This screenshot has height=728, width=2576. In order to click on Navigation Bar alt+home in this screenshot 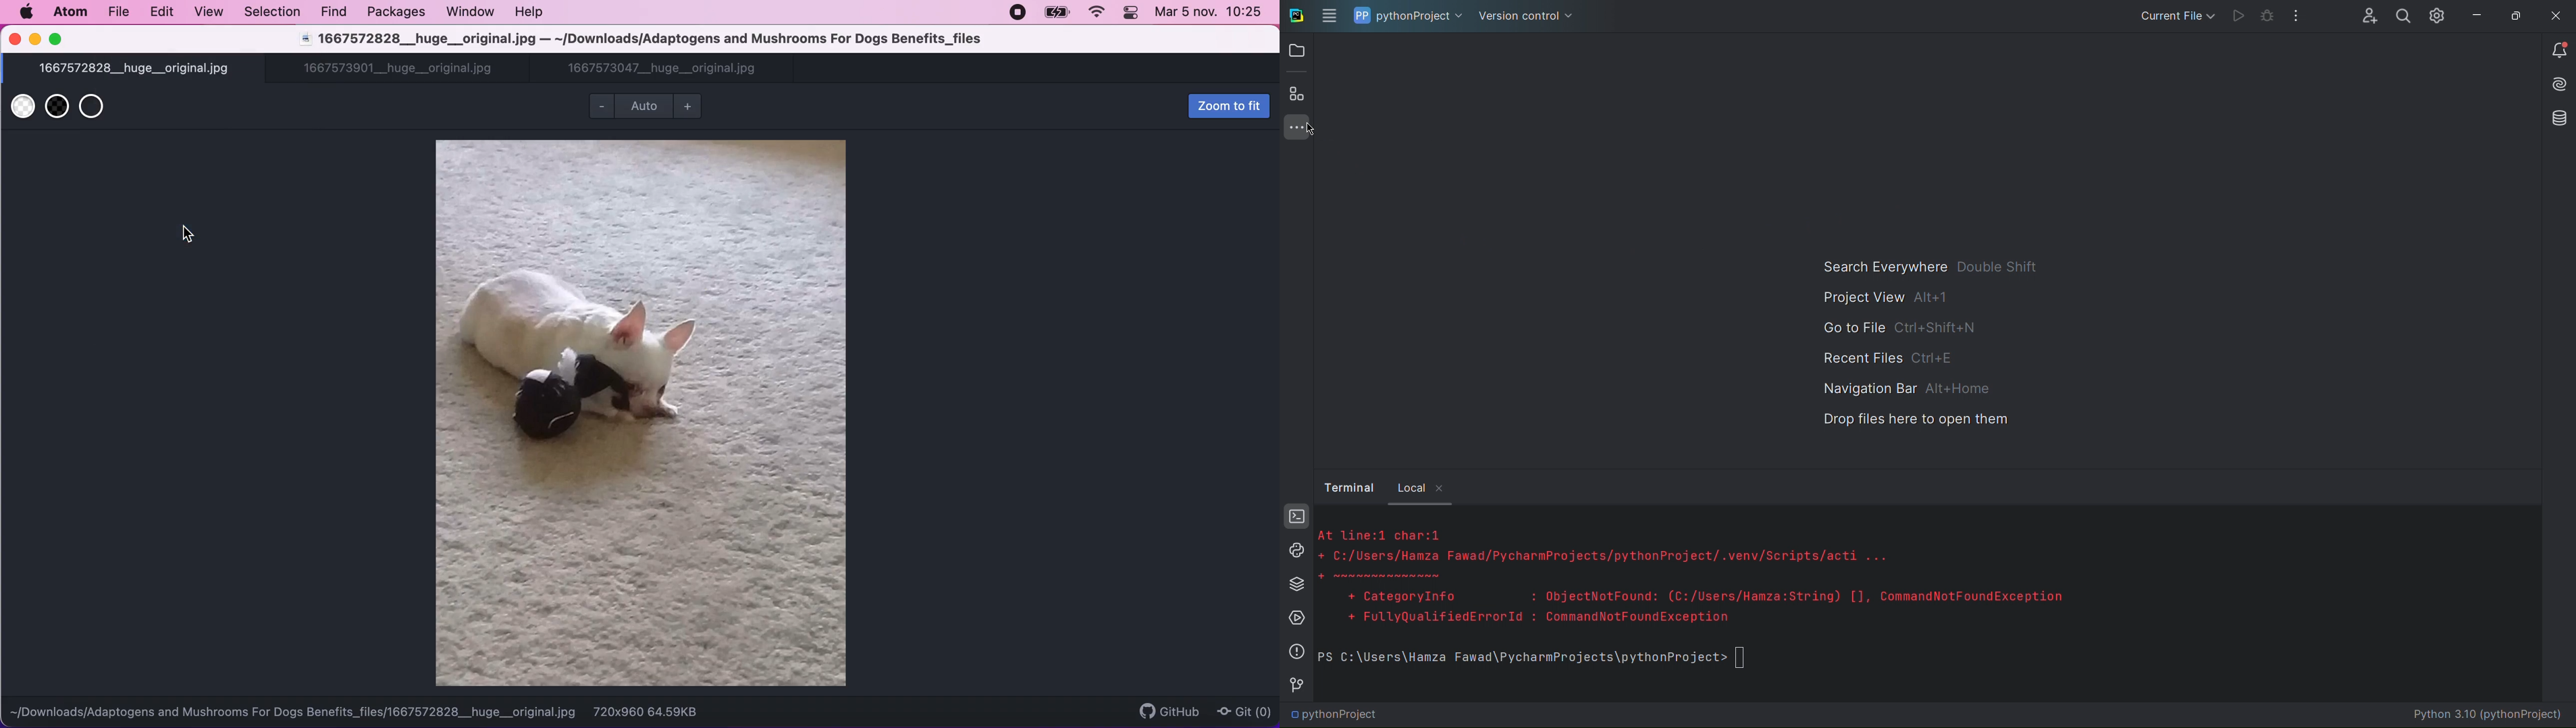, I will do `click(1902, 388)`.